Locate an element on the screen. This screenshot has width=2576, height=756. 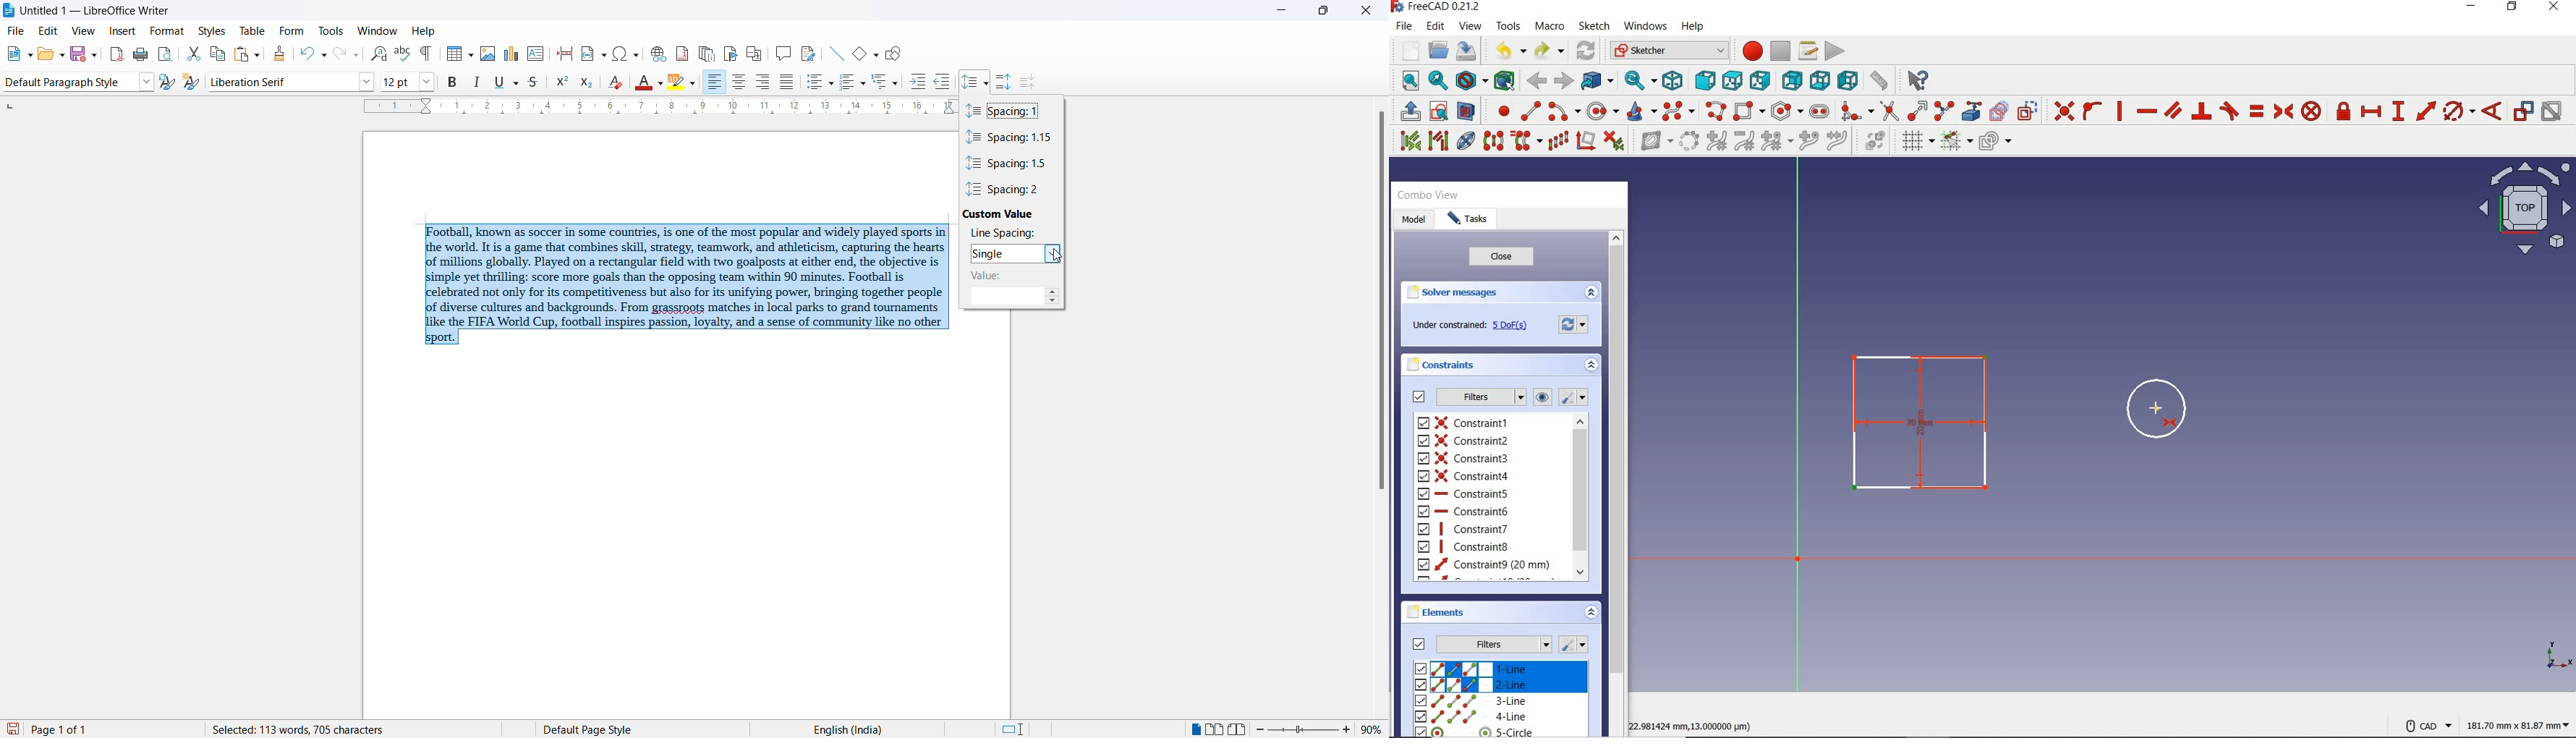
constrain horizontal distance is located at coordinates (2372, 111).